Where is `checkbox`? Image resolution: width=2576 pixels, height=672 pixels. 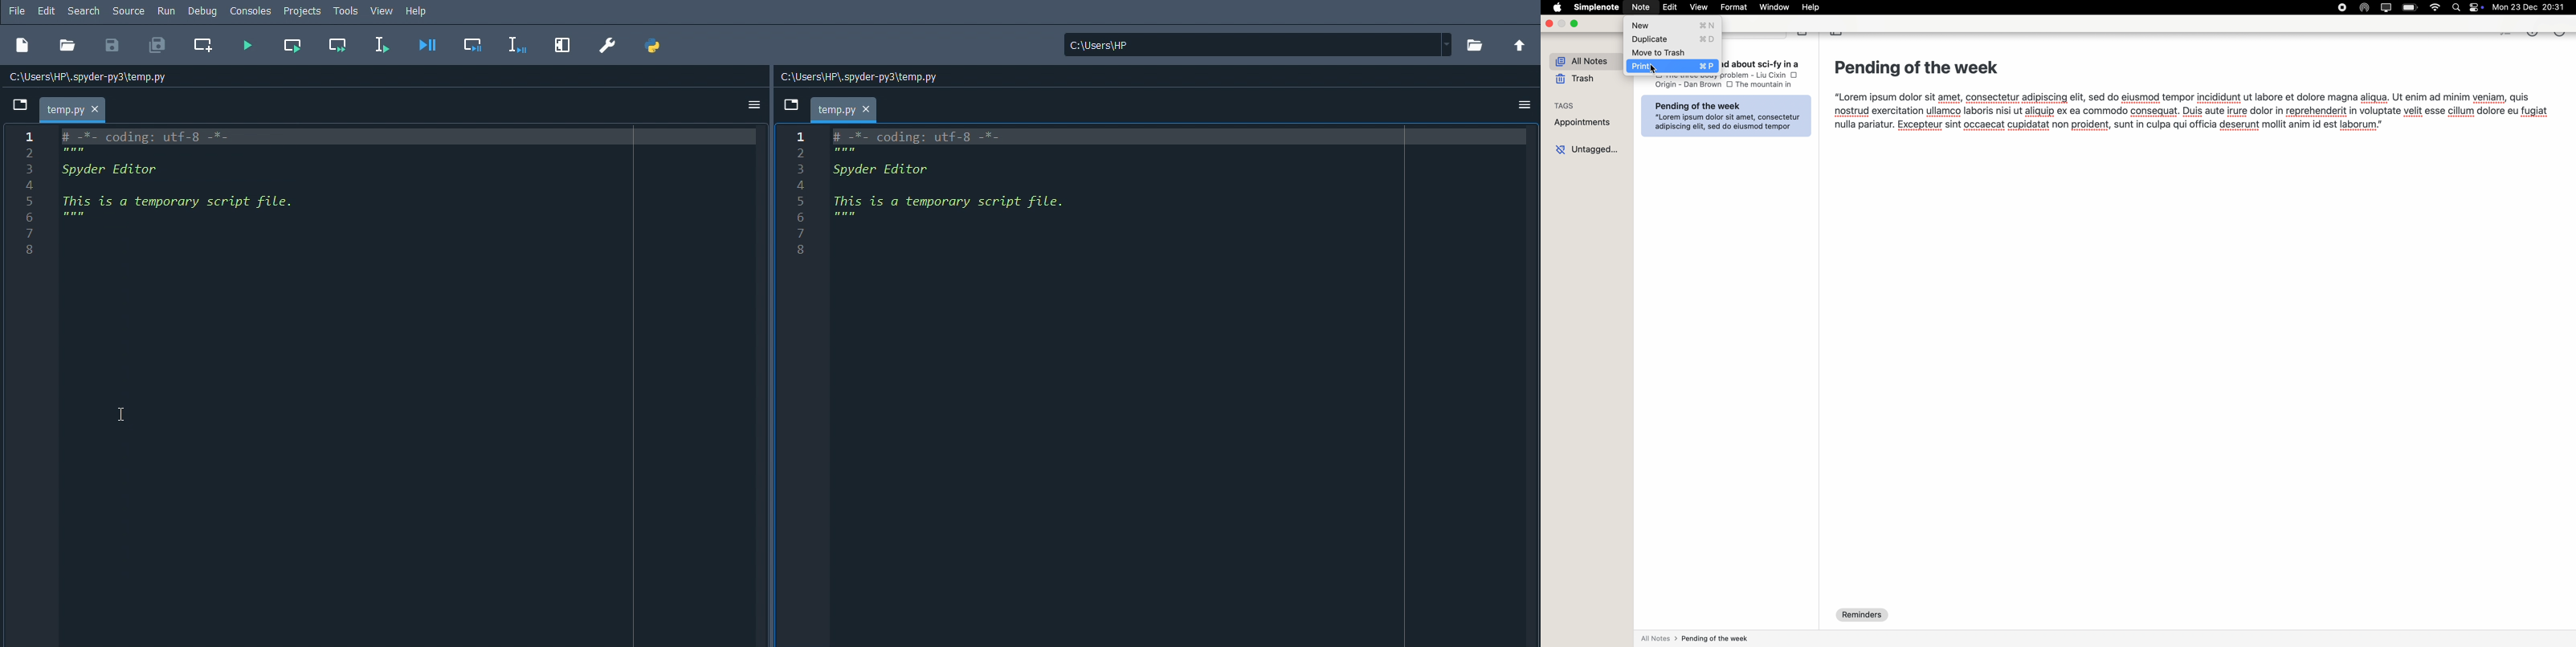
checkbox is located at coordinates (1730, 85).